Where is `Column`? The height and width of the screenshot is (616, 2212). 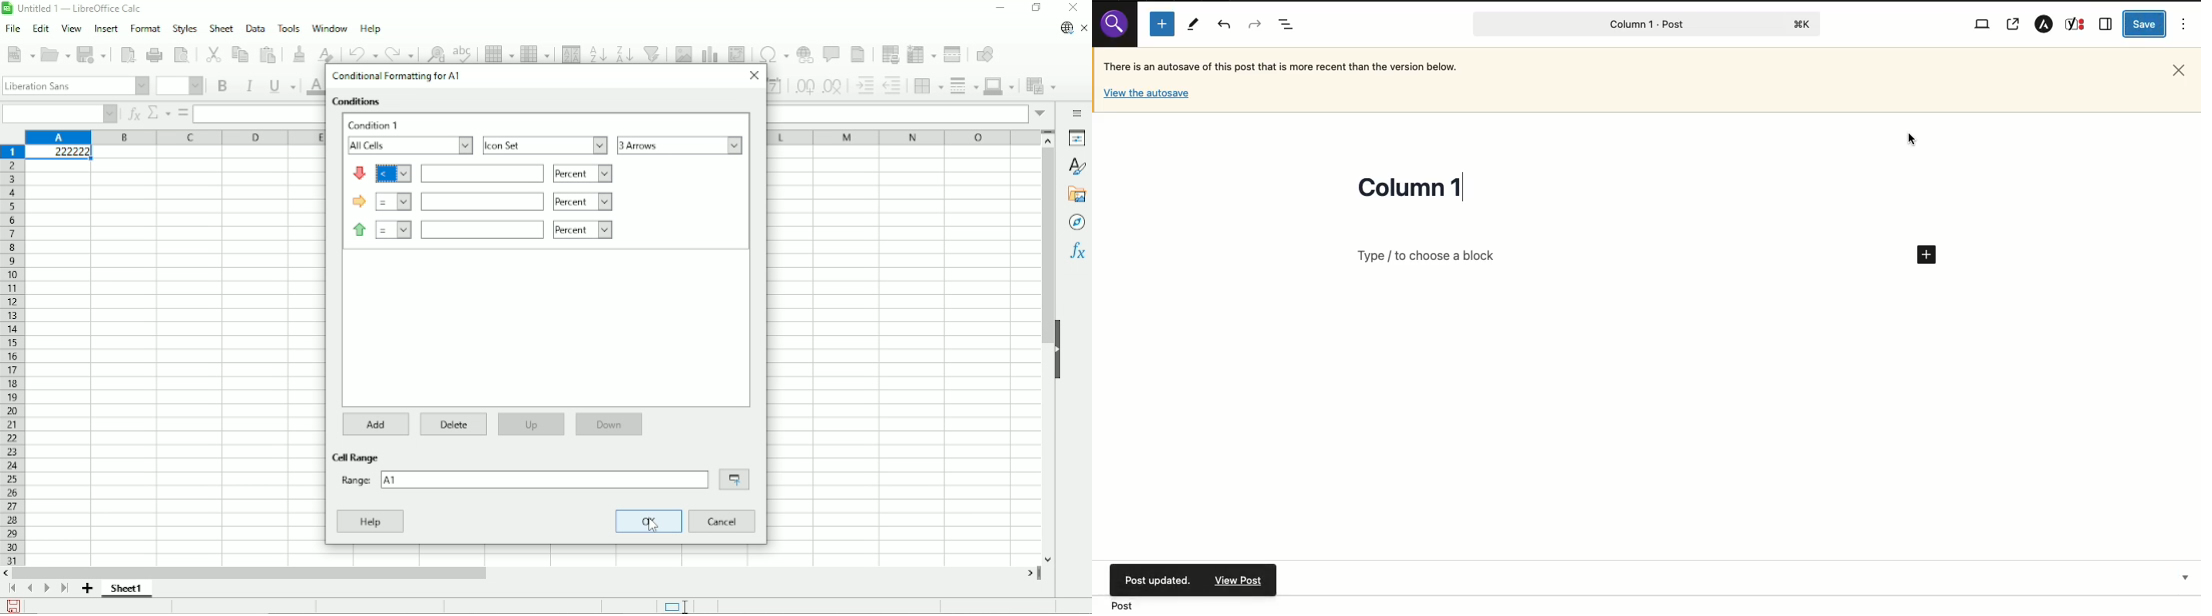 Column is located at coordinates (535, 51).